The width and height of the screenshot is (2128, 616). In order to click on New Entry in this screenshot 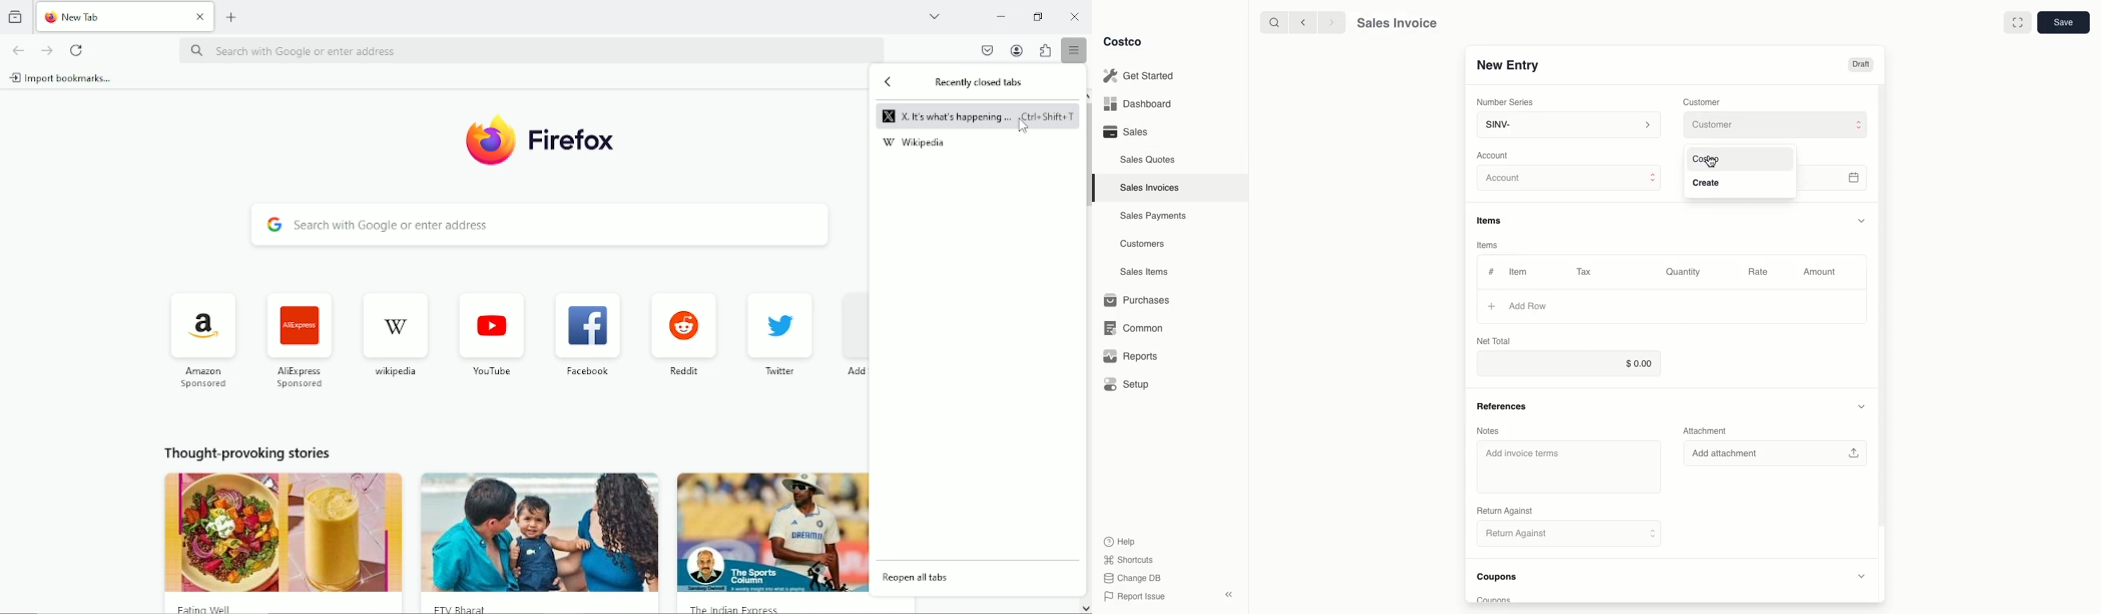, I will do `click(1508, 65)`.